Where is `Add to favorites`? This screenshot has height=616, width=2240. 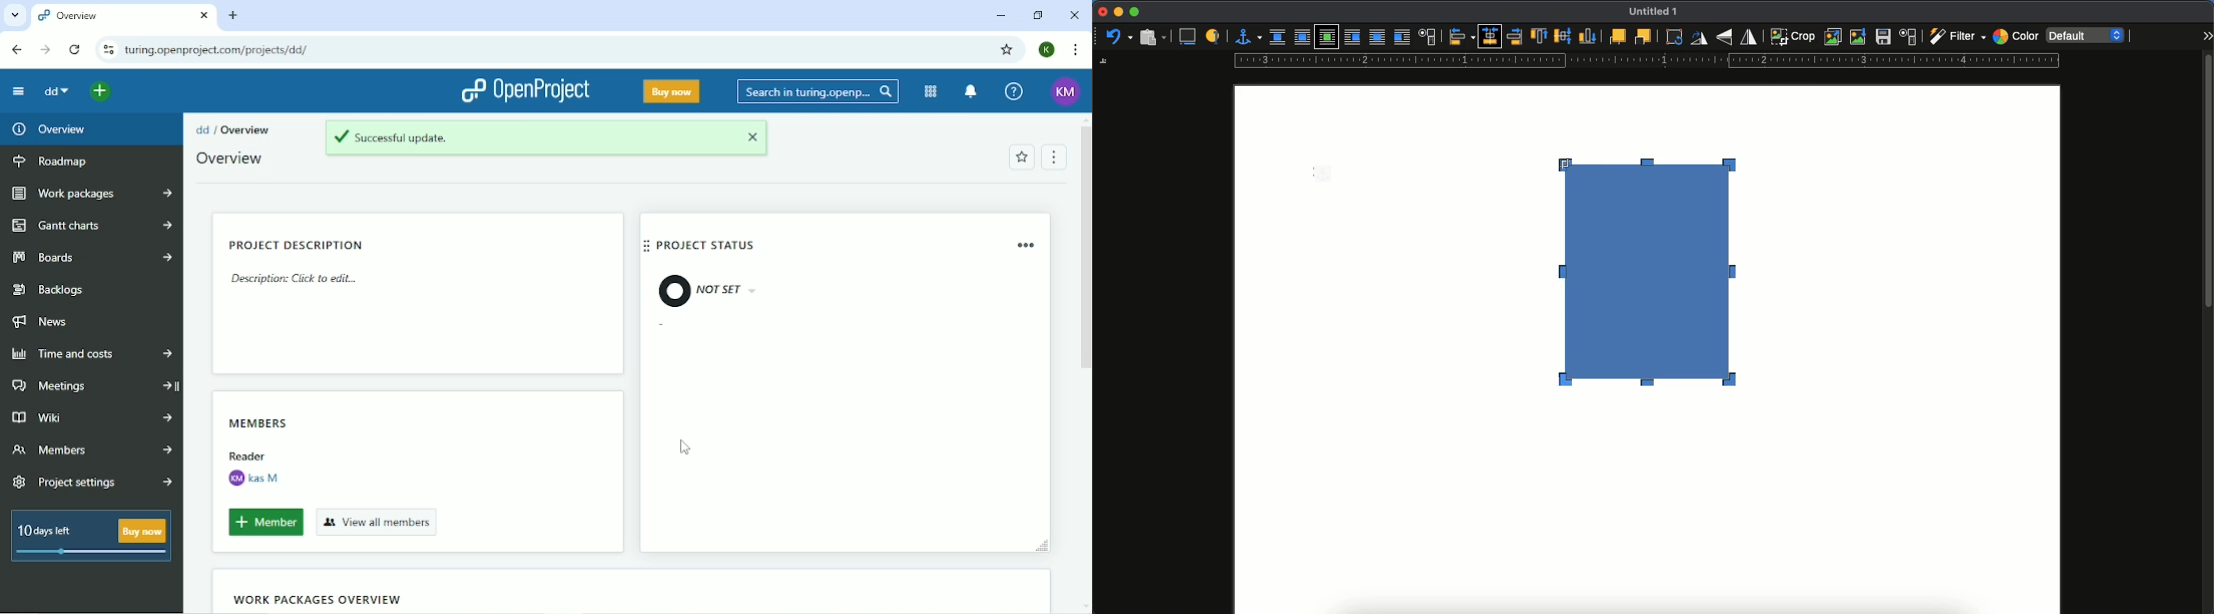
Add to favorites is located at coordinates (1020, 158).